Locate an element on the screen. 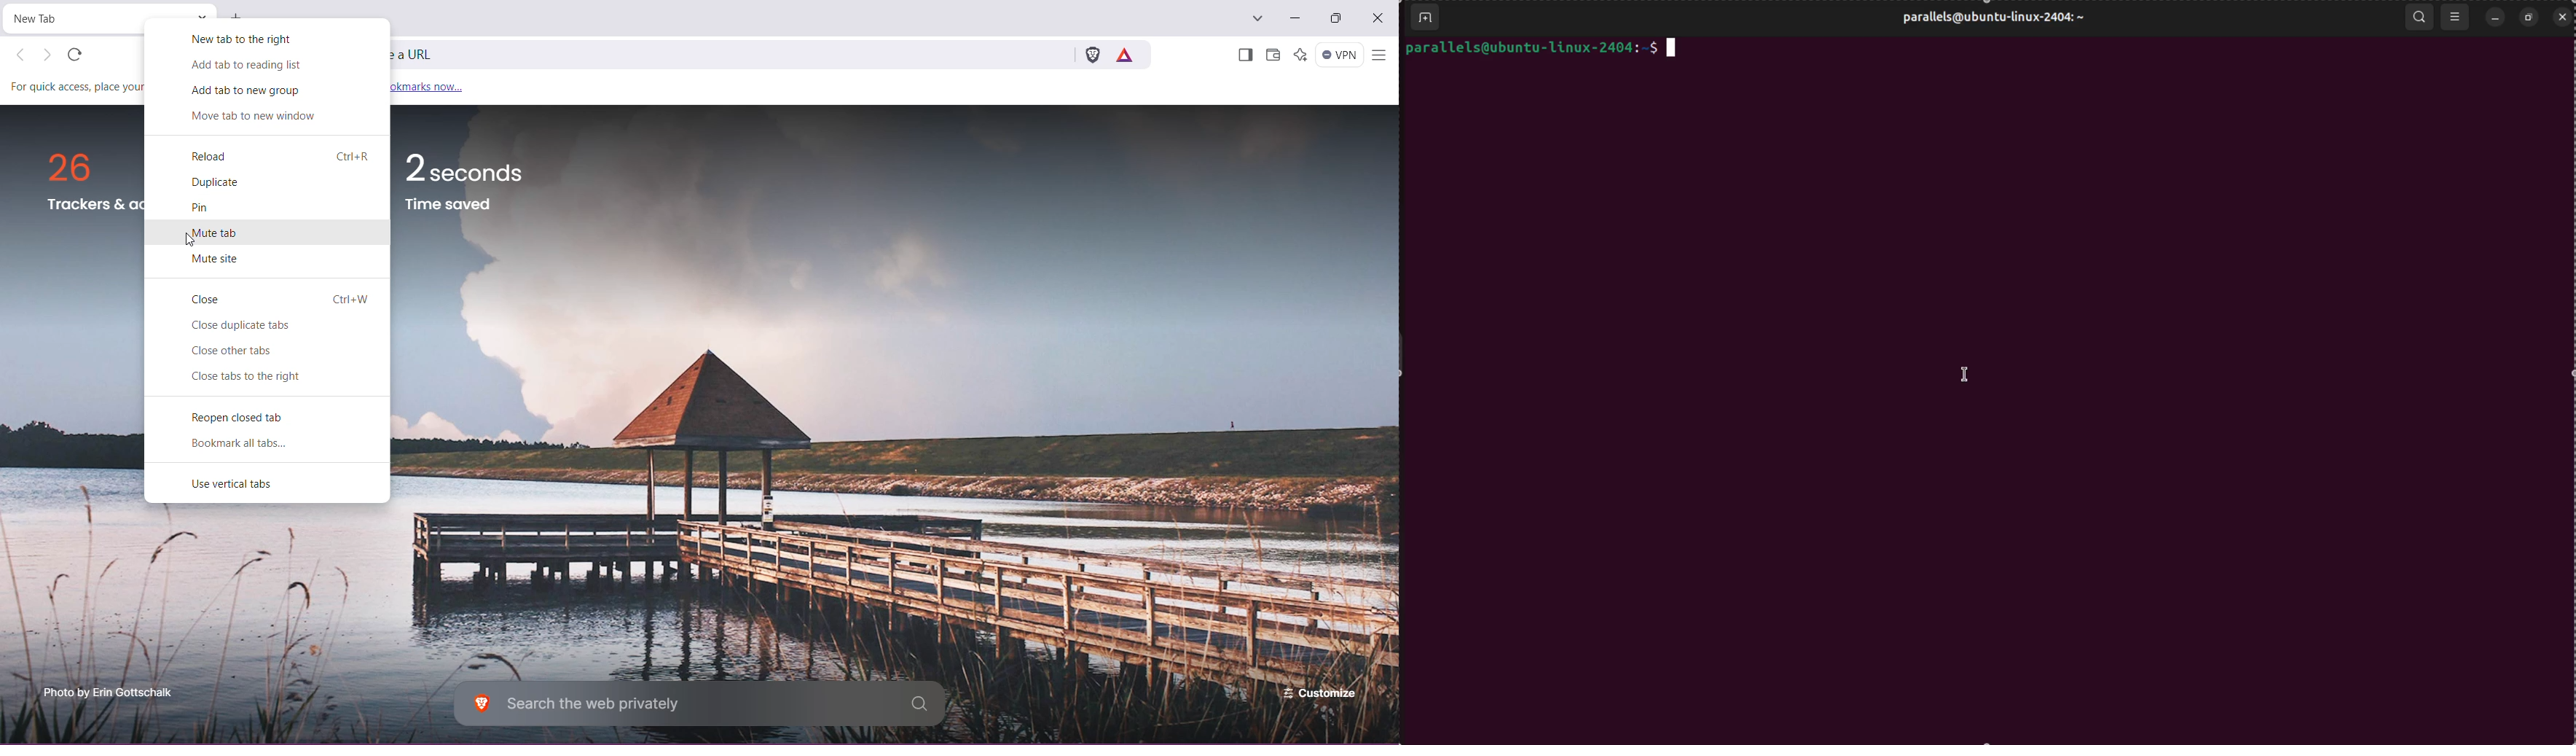  view options is located at coordinates (2457, 18).